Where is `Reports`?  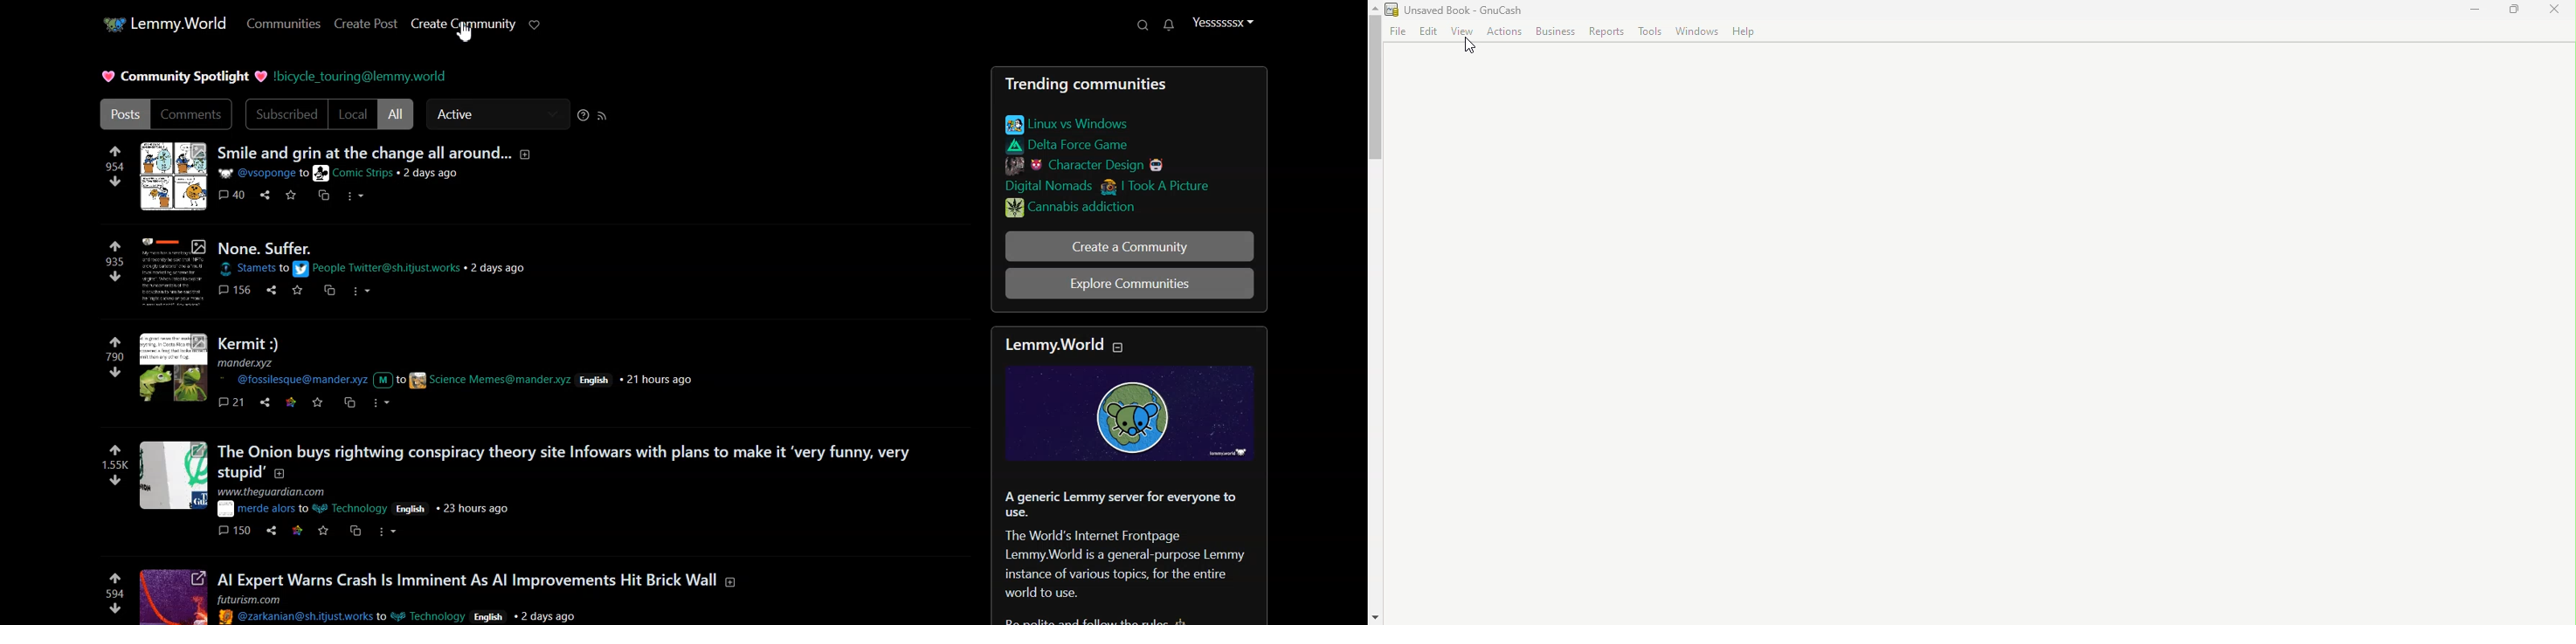
Reports is located at coordinates (1606, 32).